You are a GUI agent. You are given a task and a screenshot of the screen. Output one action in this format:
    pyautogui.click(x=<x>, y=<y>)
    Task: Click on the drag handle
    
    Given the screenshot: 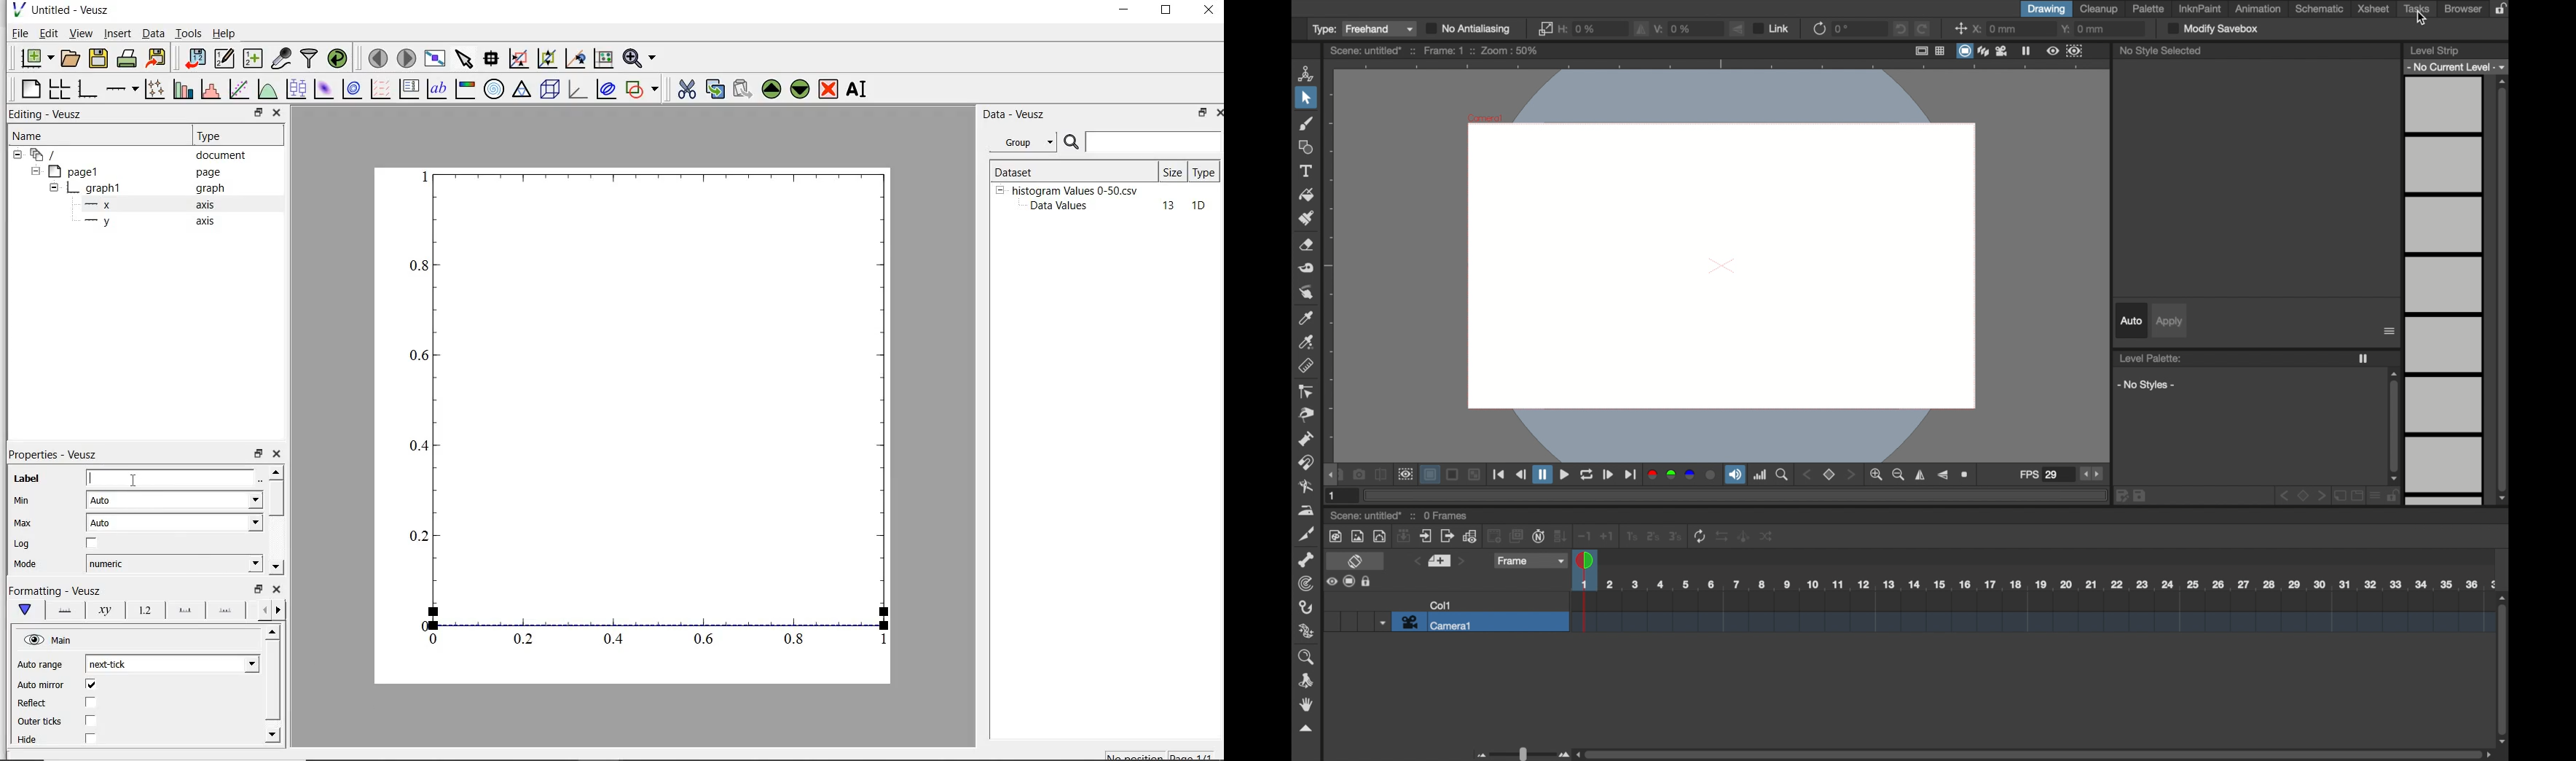 What is the action you would take?
    pyautogui.click(x=1333, y=475)
    